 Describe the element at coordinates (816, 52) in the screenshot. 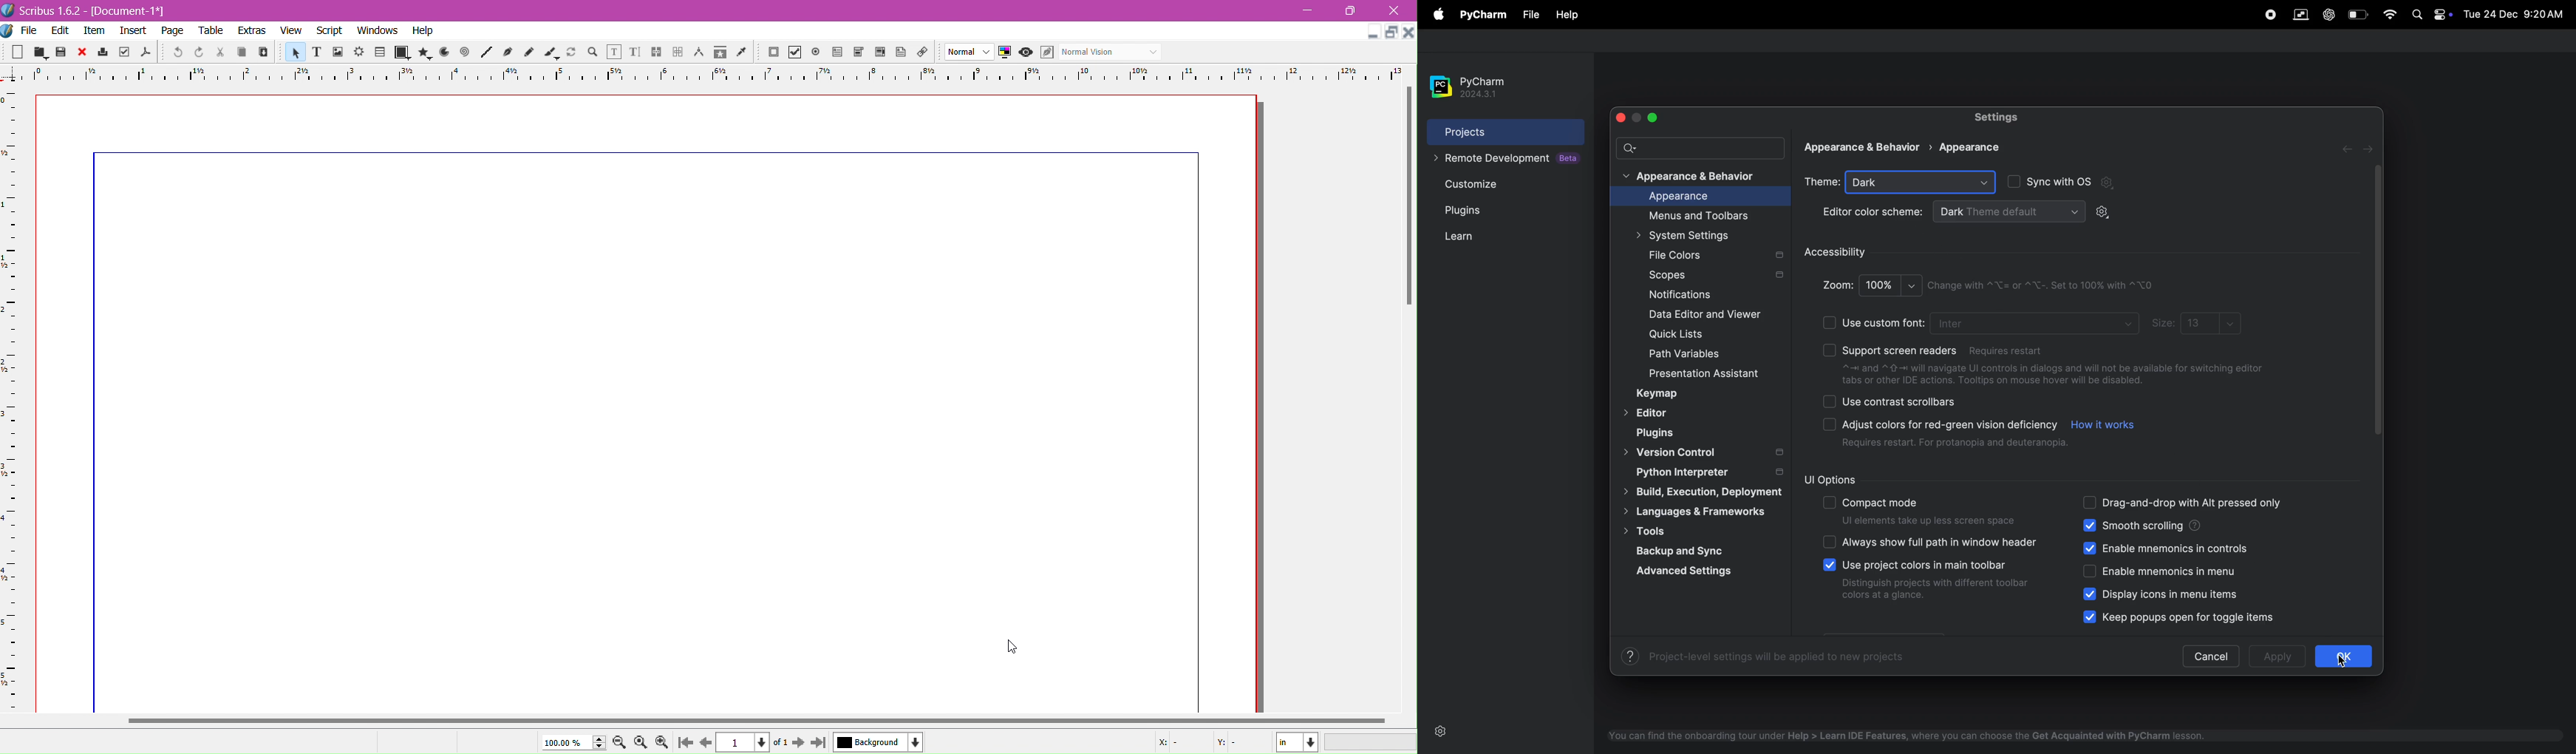

I see `pdf radio button` at that location.